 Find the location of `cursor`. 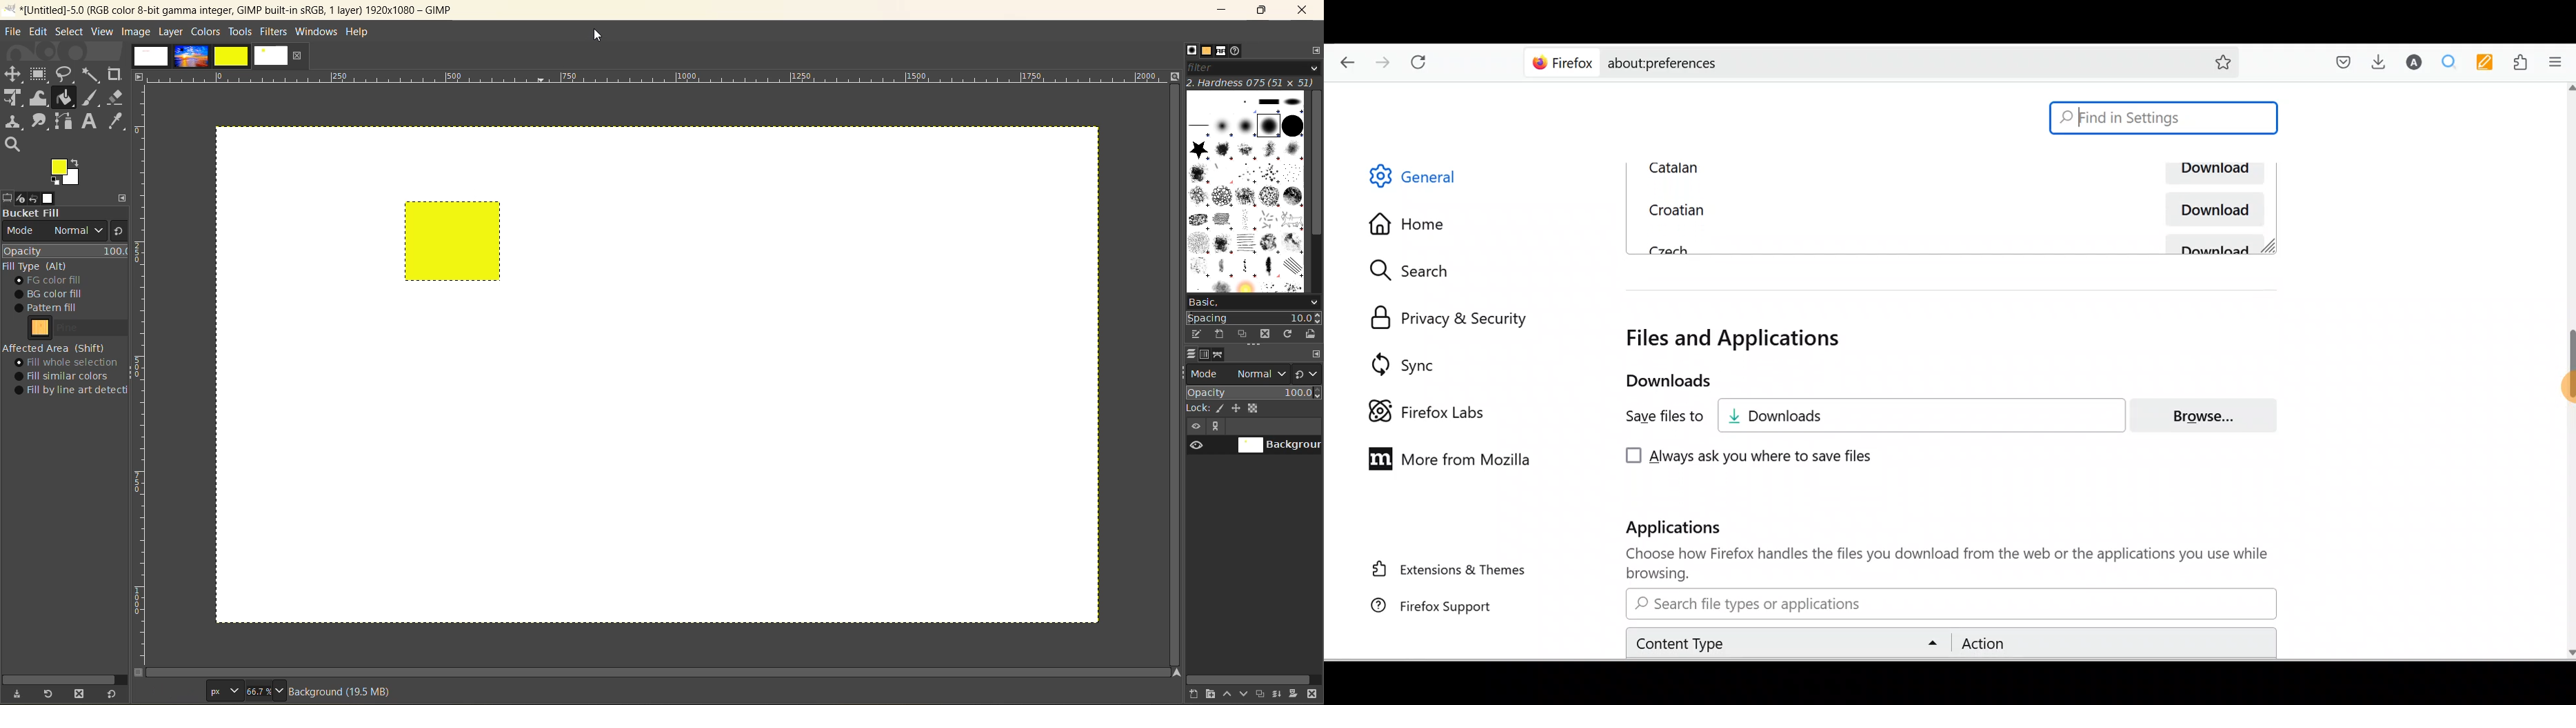

cursor is located at coordinates (447, 255).